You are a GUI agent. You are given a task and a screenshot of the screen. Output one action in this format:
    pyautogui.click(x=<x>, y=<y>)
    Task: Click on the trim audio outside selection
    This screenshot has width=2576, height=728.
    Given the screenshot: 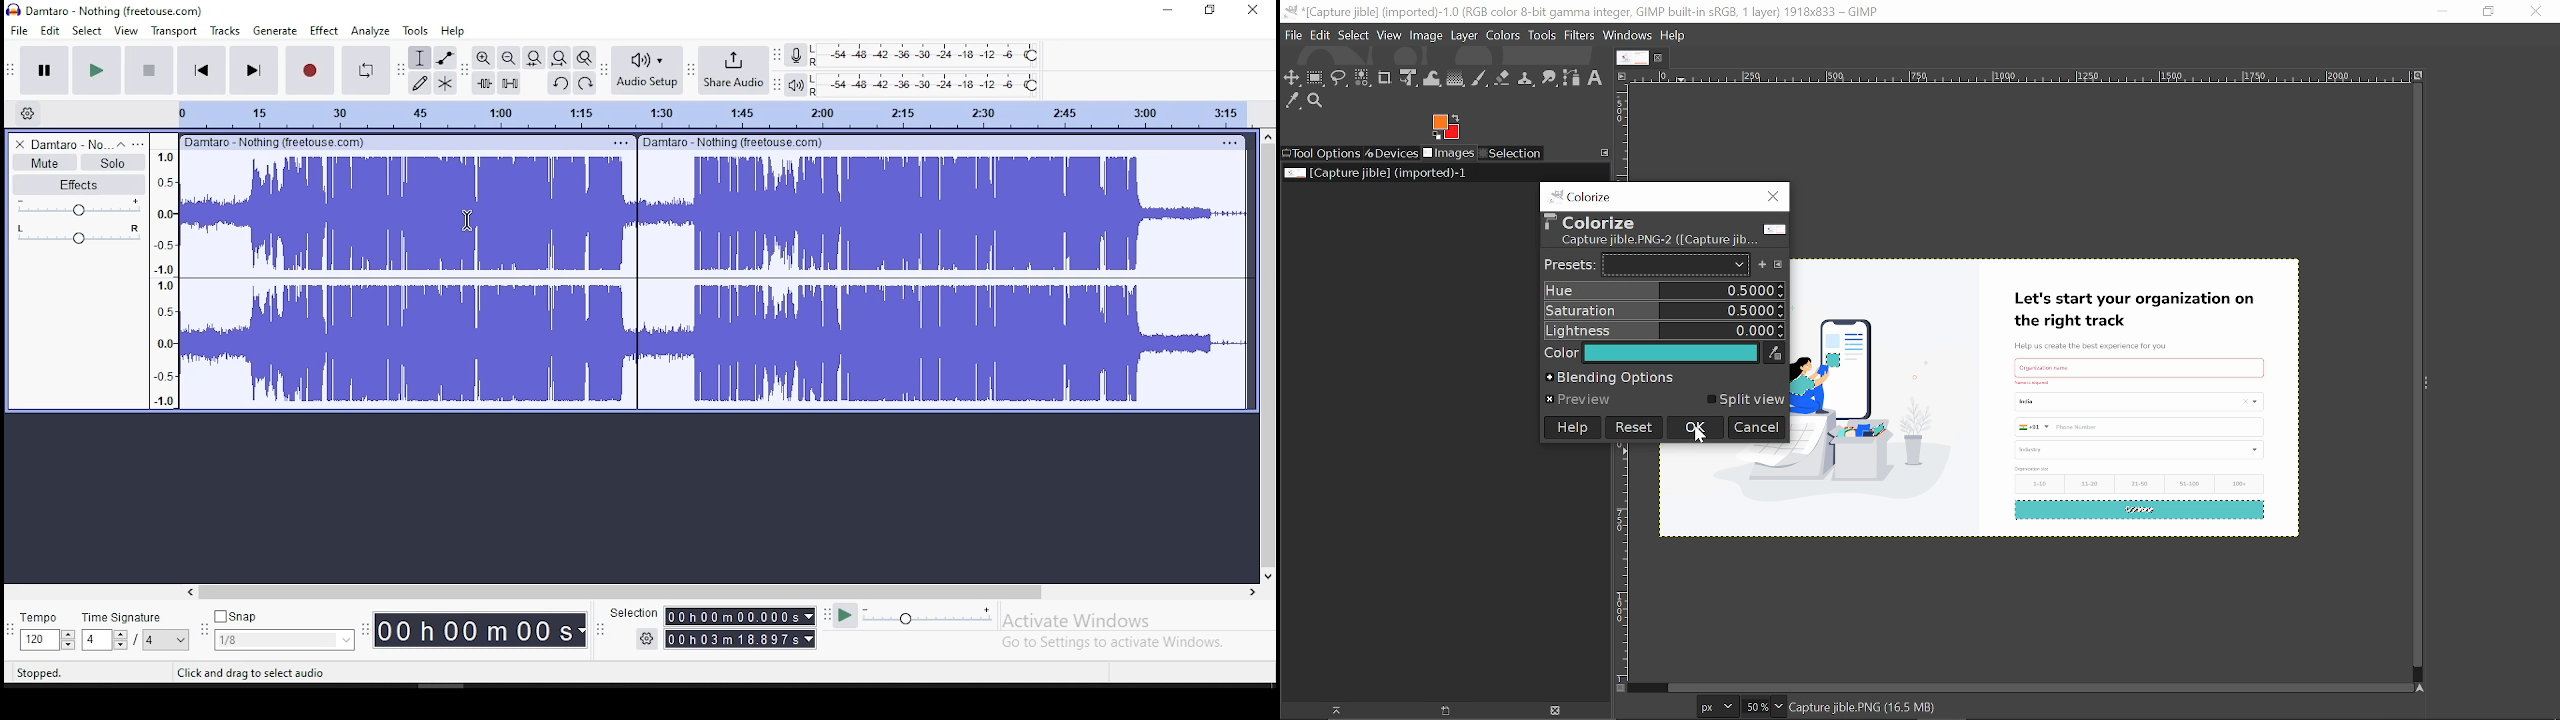 What is the action you would take?
    pyautogui.click(x=484, y=83)
    